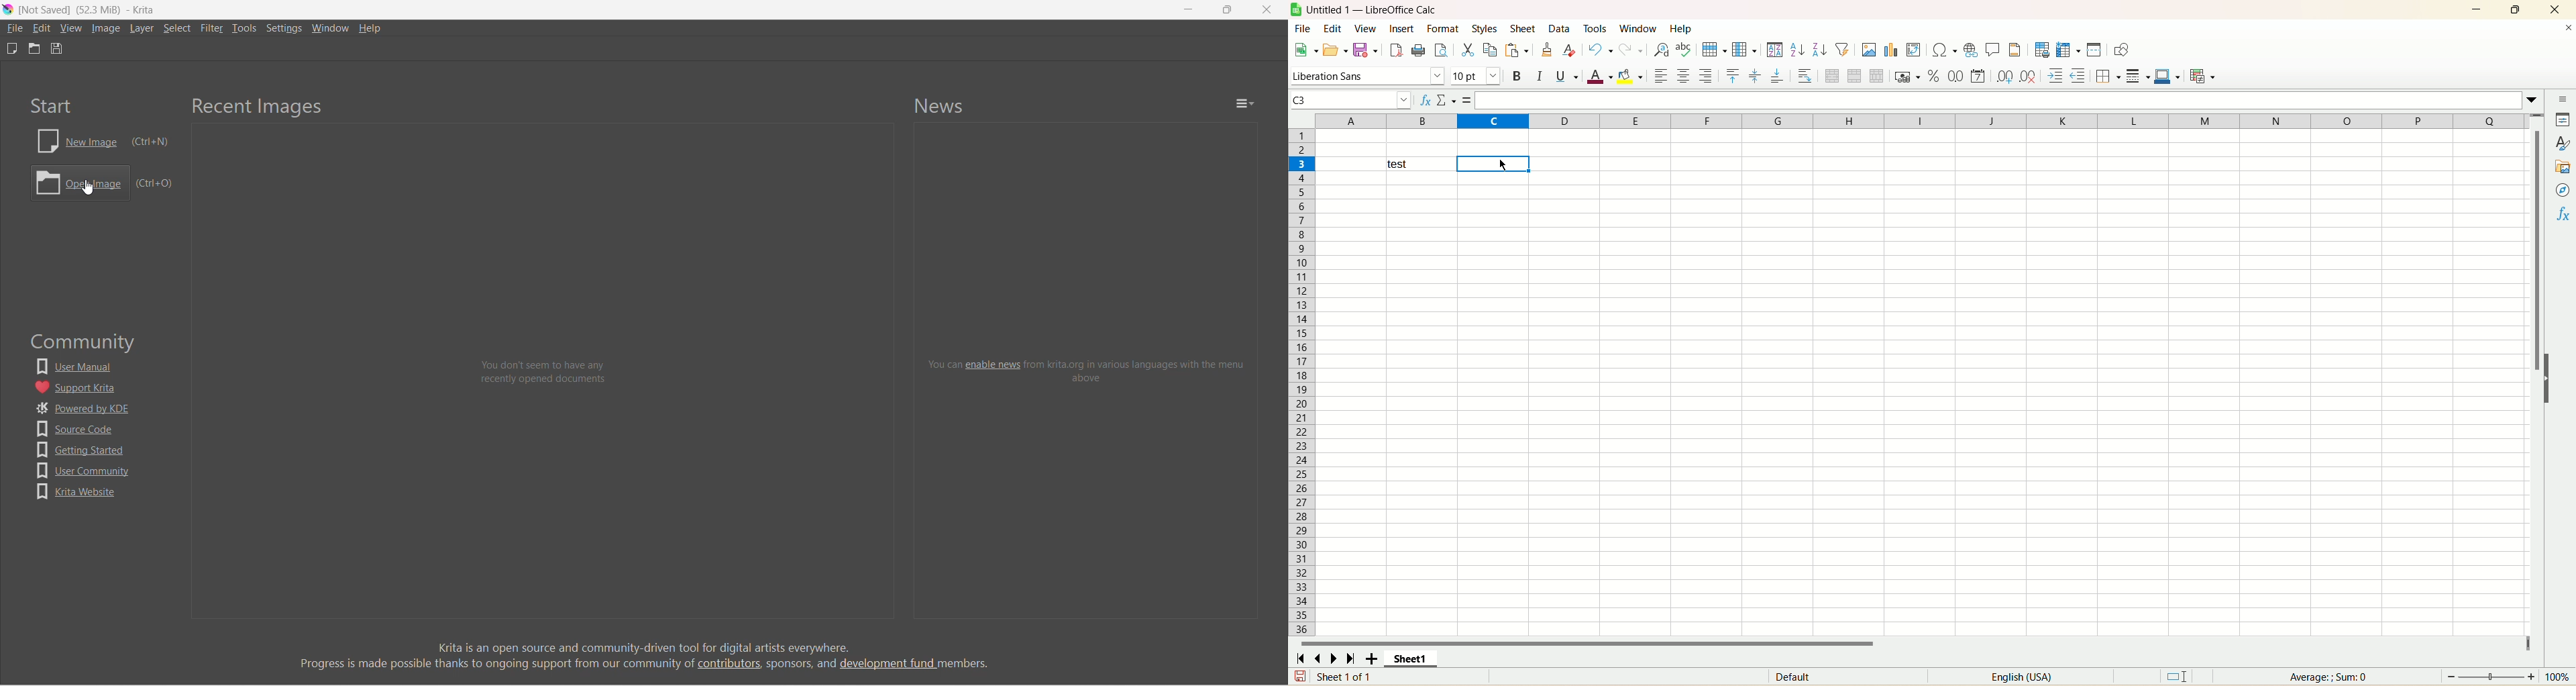  I want to click on next sheet, so click(1334, 658).